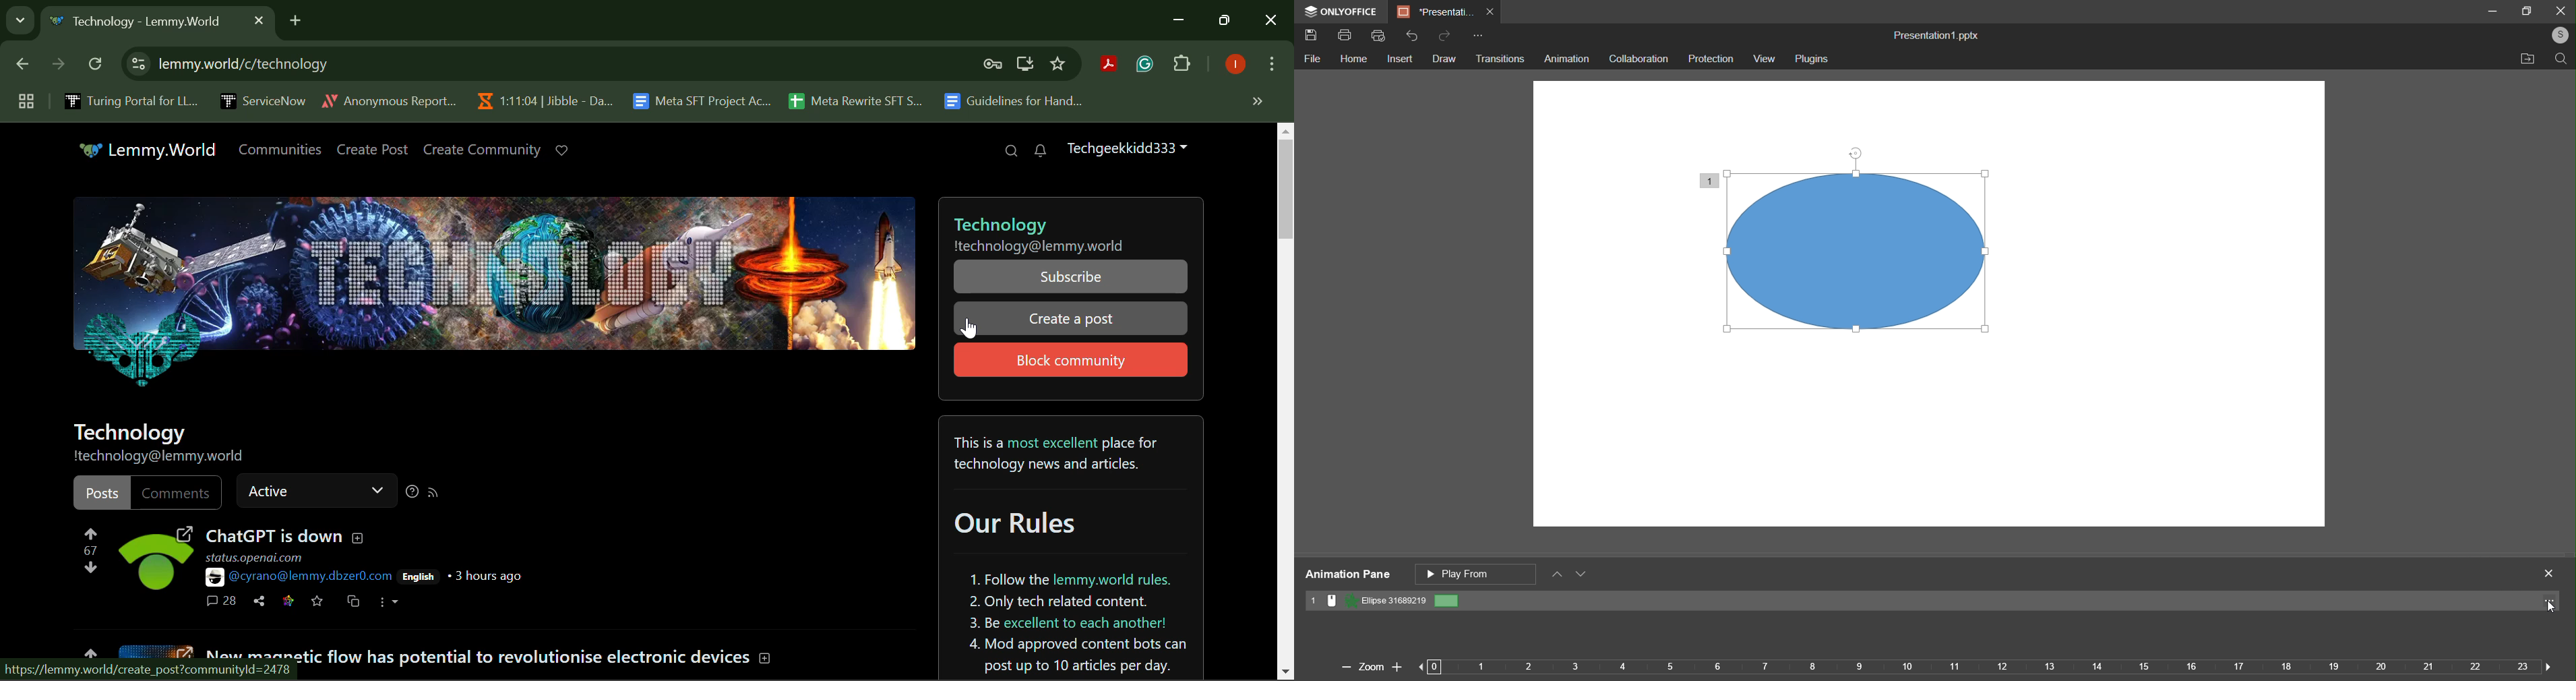  I want to click on move down, so click(1584, 576).